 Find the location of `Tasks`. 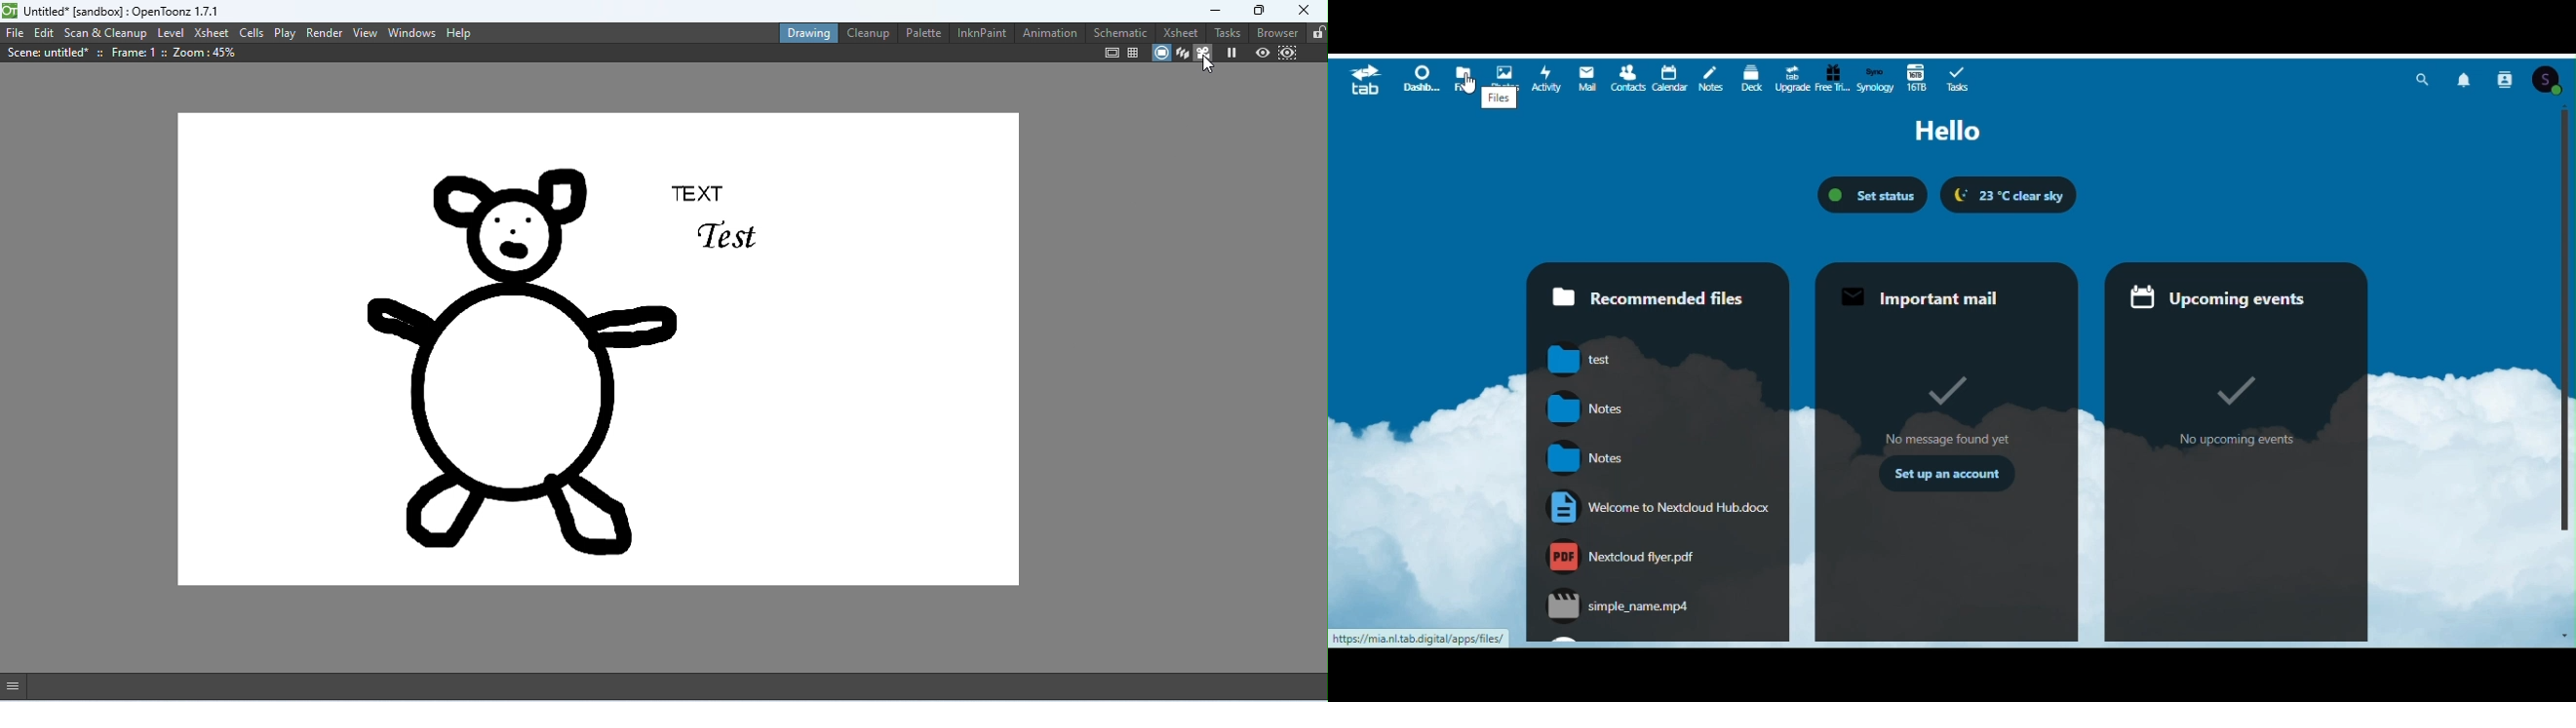

Tasks is located at coordinates (1959, 80).